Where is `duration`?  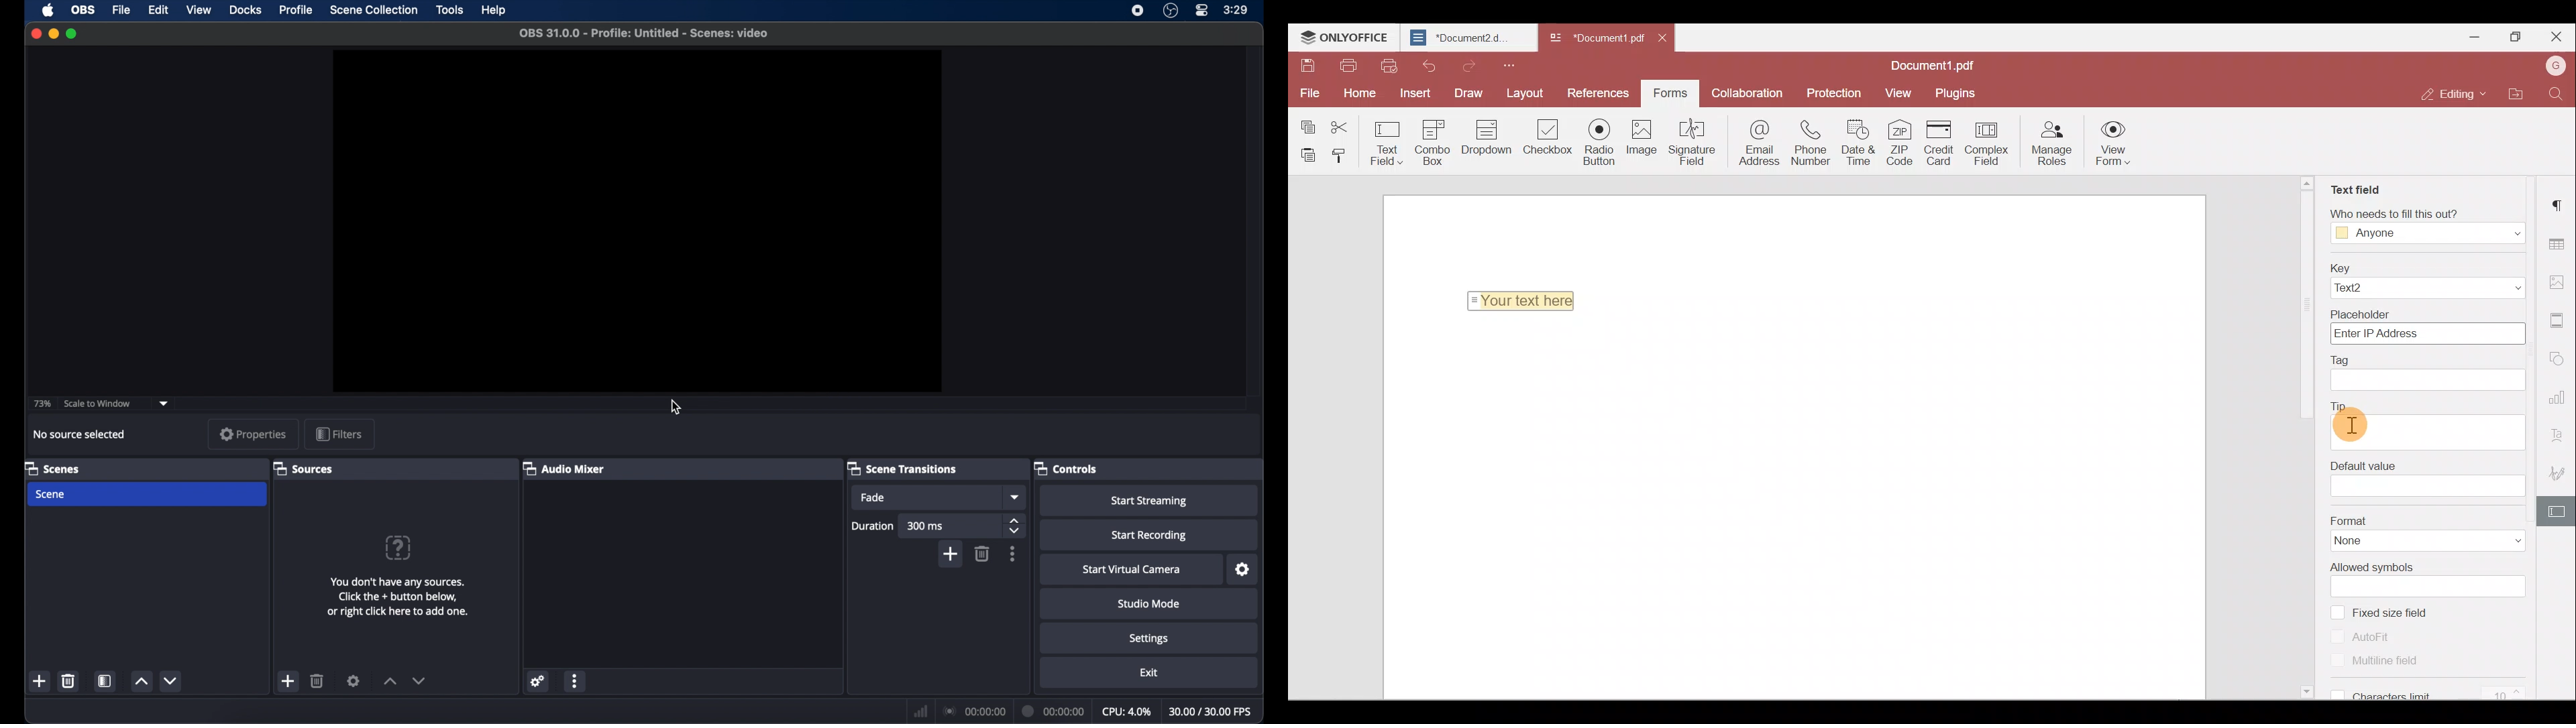
duration is located at coordinates (873, 526).